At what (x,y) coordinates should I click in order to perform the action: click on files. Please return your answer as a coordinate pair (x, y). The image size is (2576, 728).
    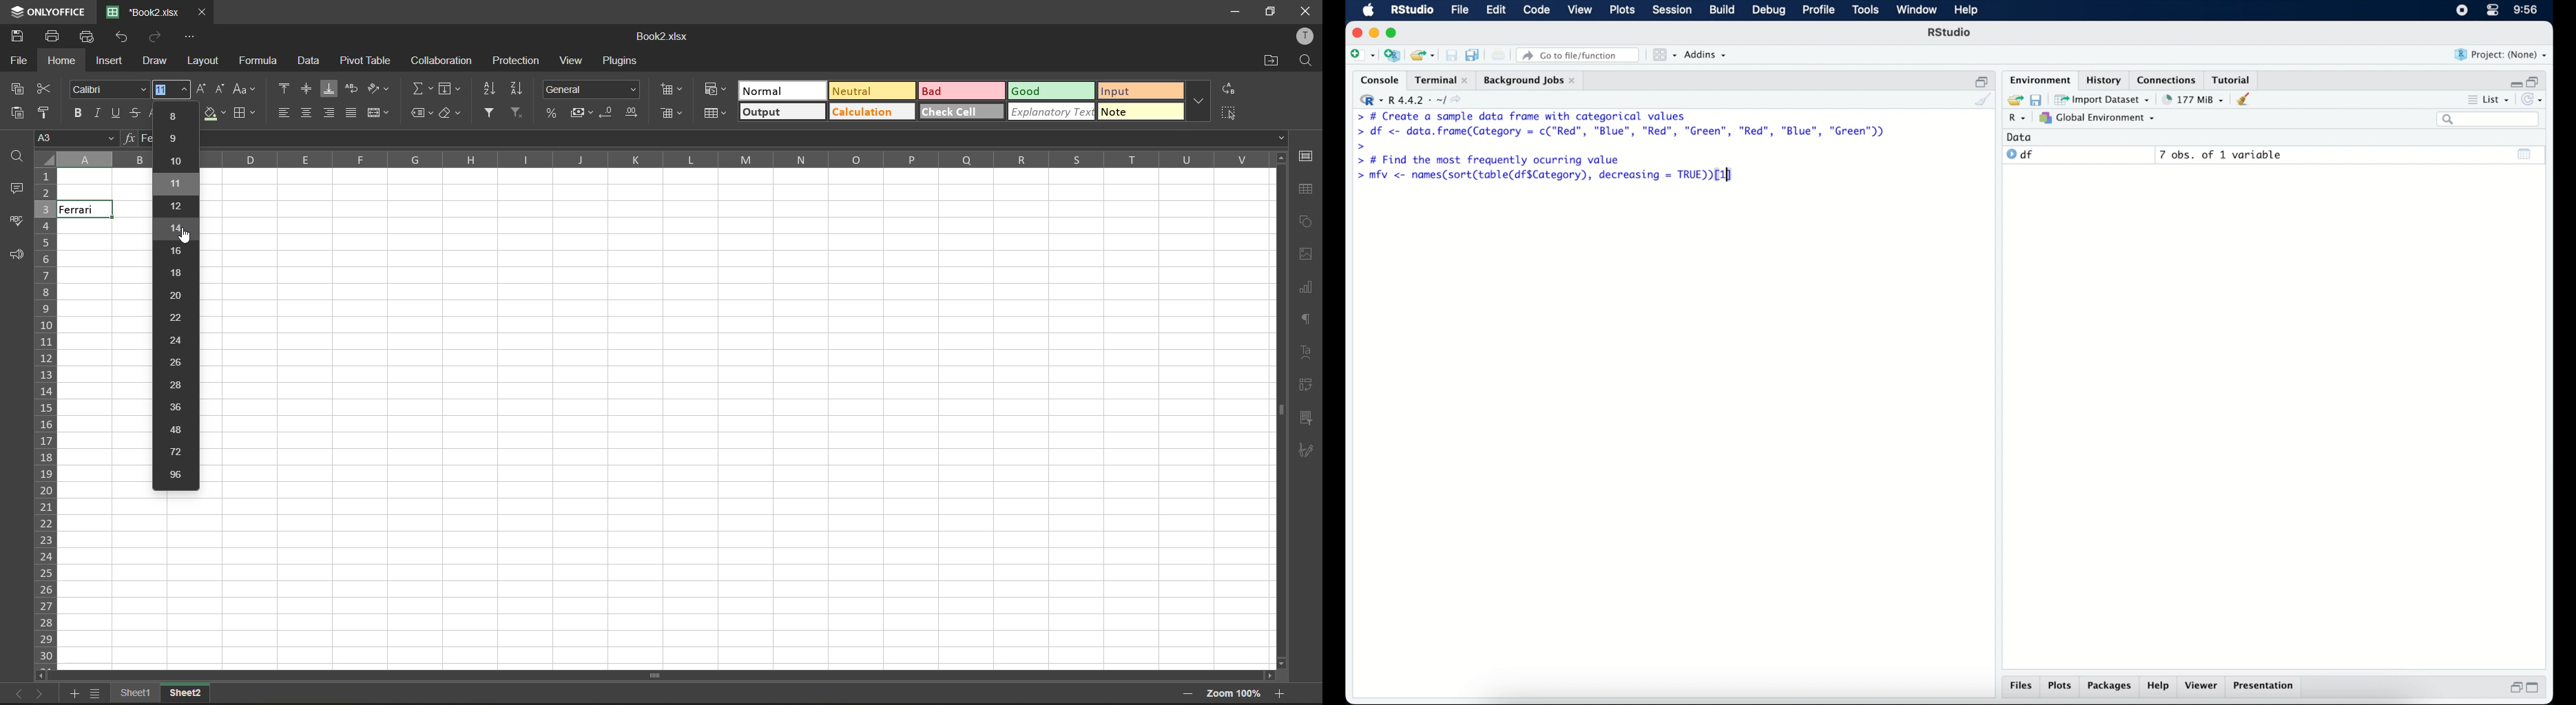
    Looking at the image, I should click on (2020, 687).